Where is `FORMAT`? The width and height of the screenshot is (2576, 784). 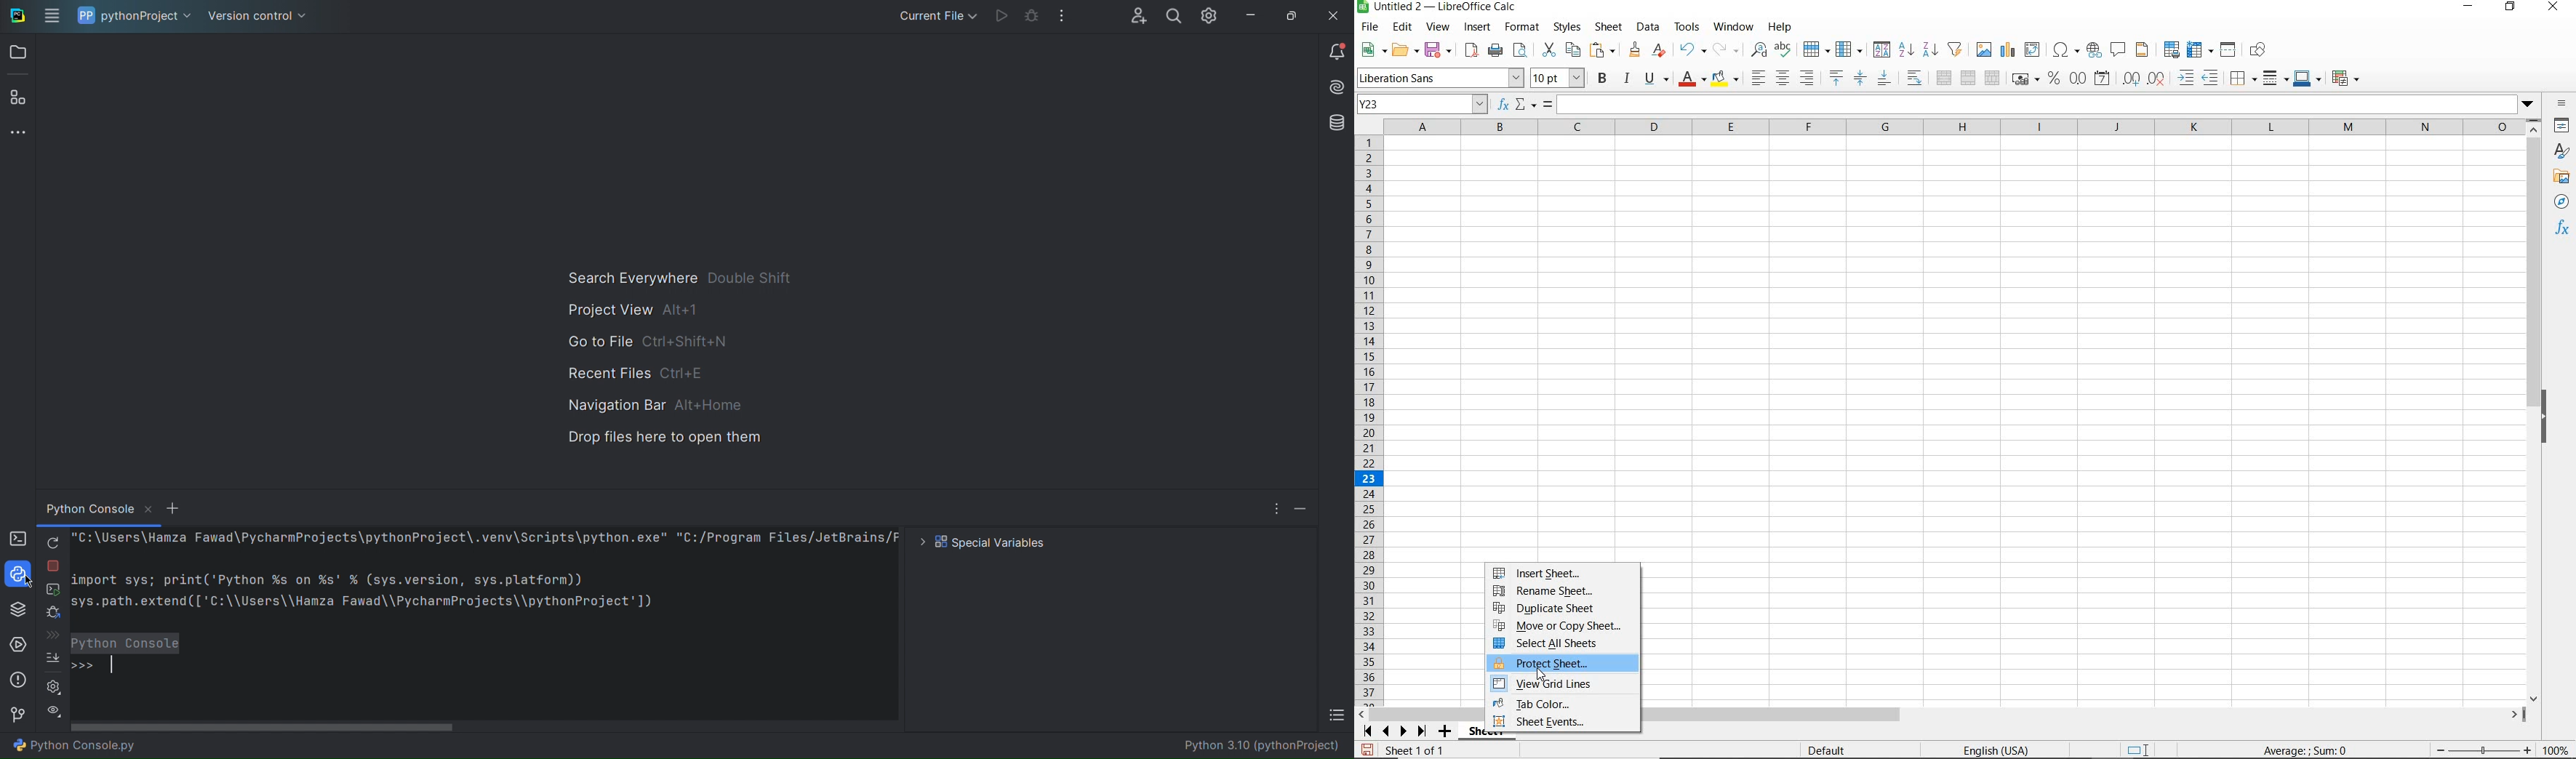
FORMAT is located at coordinates (1520, 26).